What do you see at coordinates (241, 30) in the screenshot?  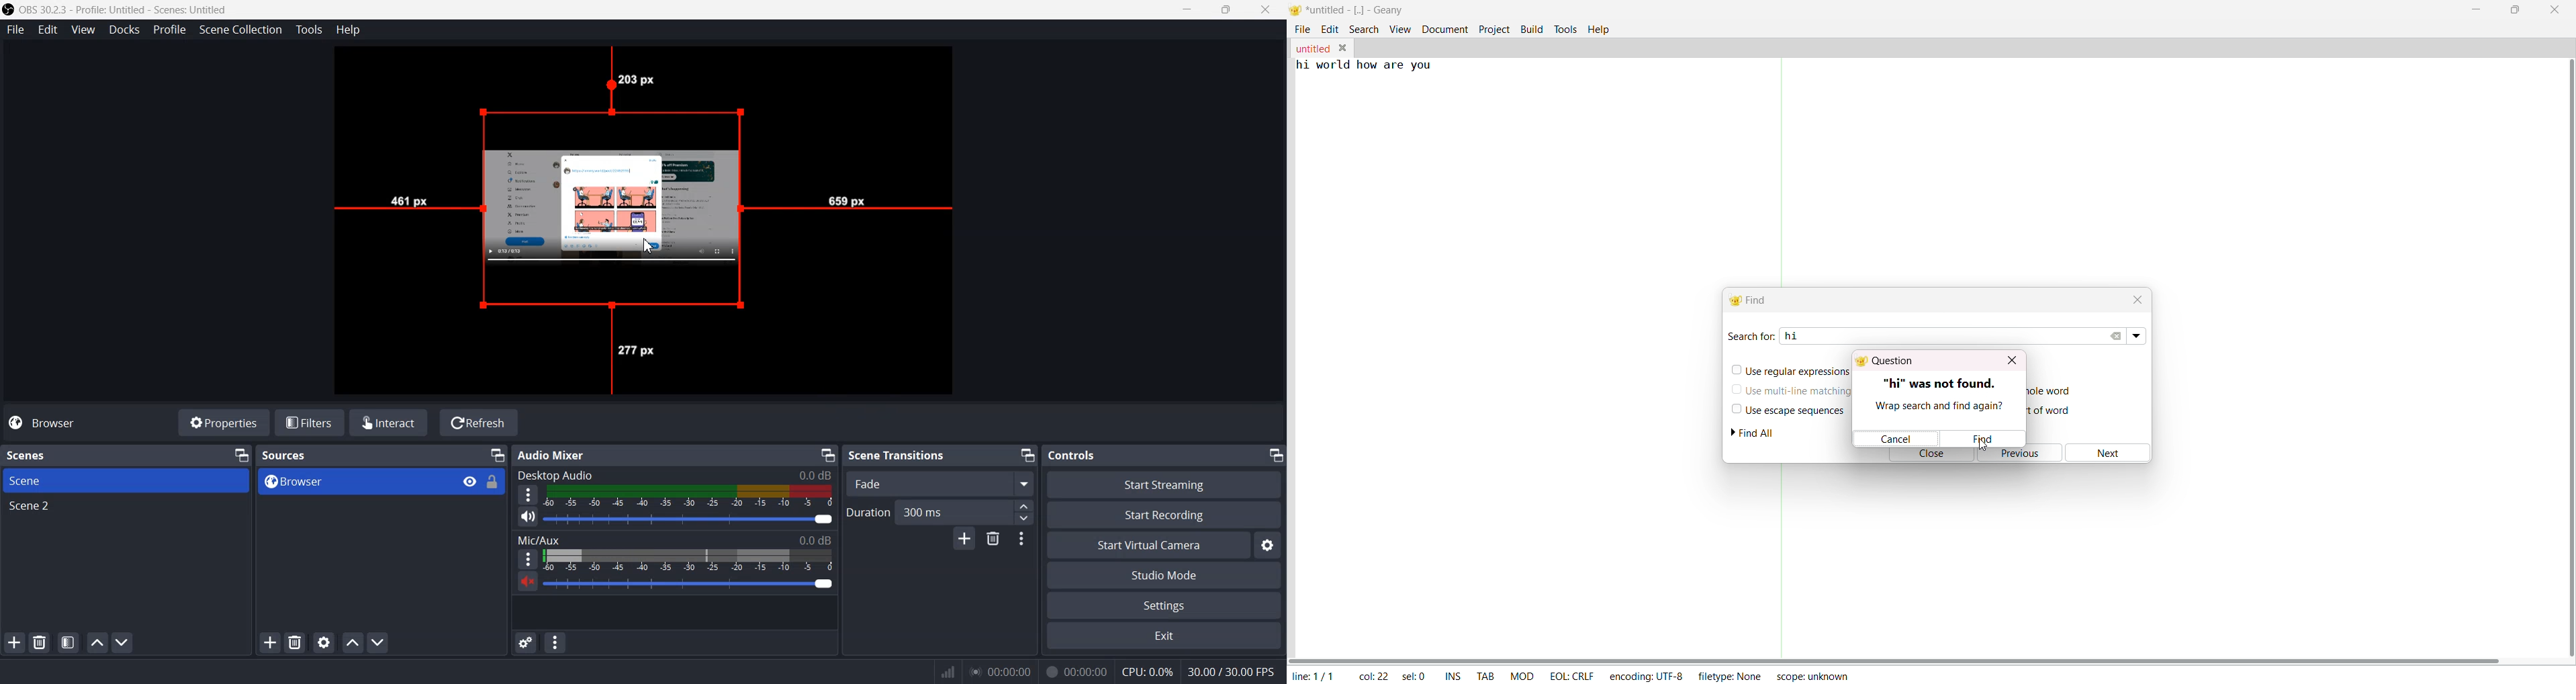 I see `Scene Collection` at bounding box center [241, 30].